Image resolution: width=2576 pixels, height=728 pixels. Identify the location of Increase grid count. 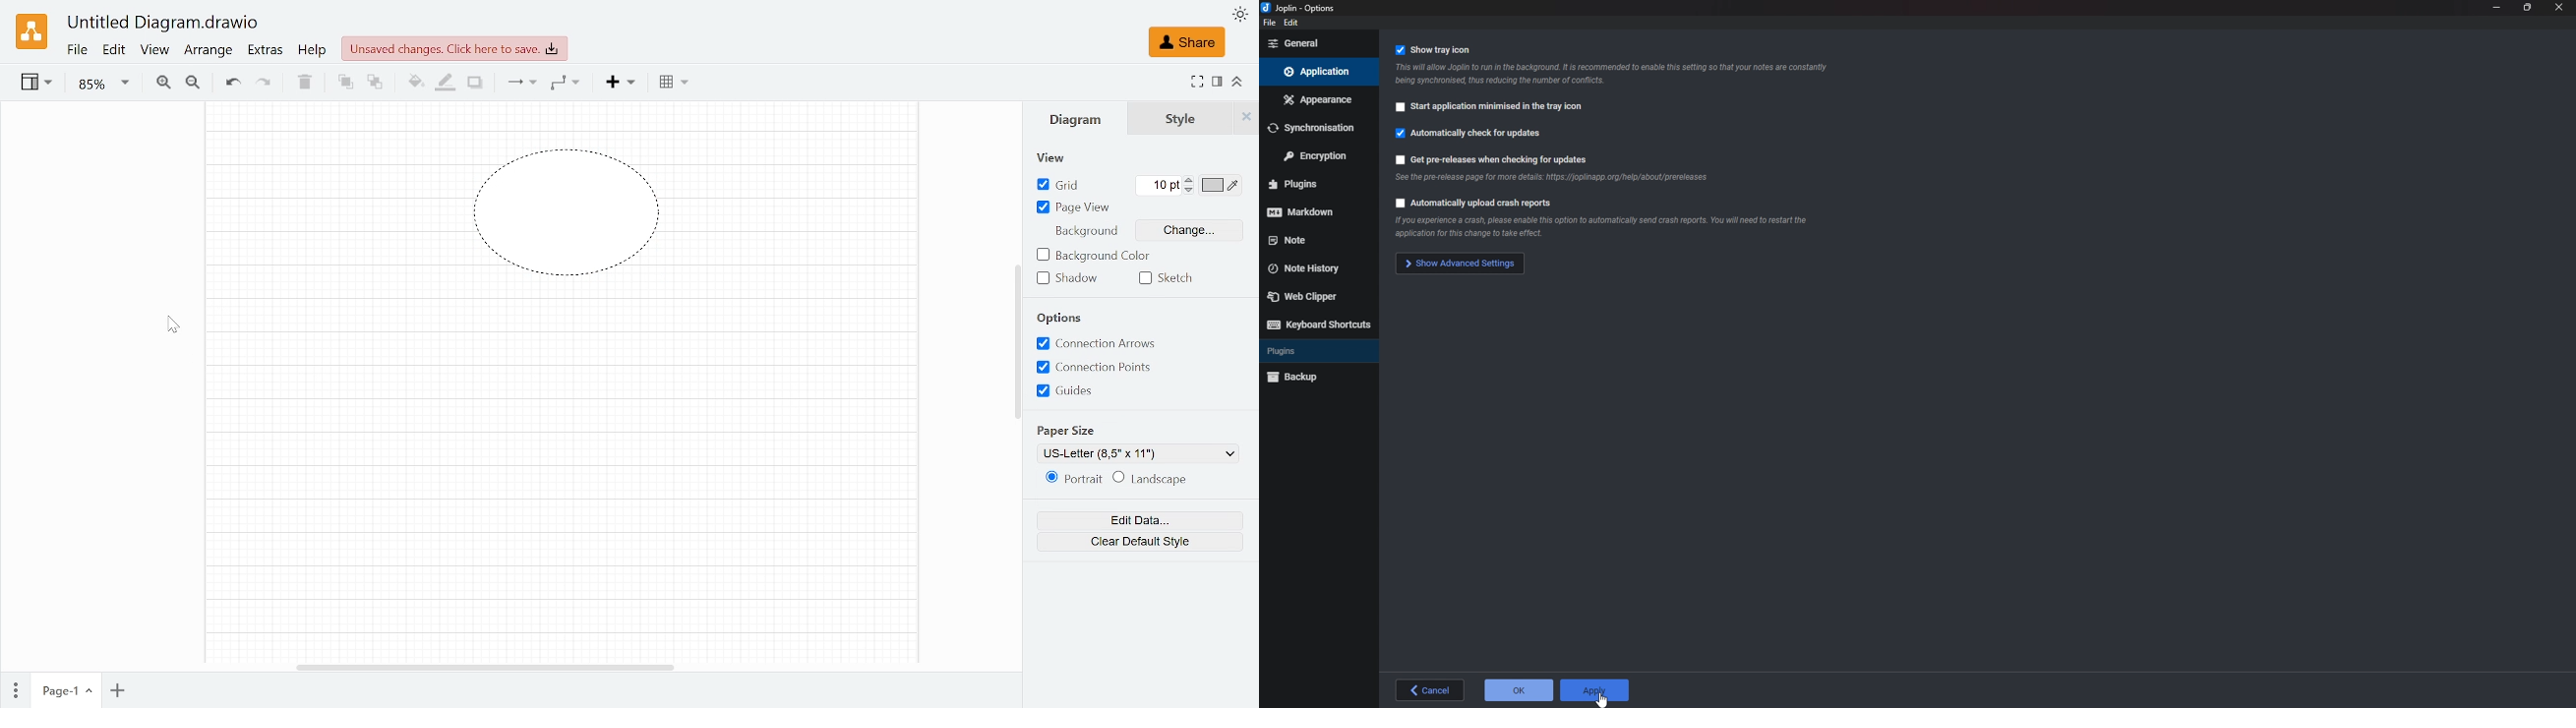
(1189, 181).